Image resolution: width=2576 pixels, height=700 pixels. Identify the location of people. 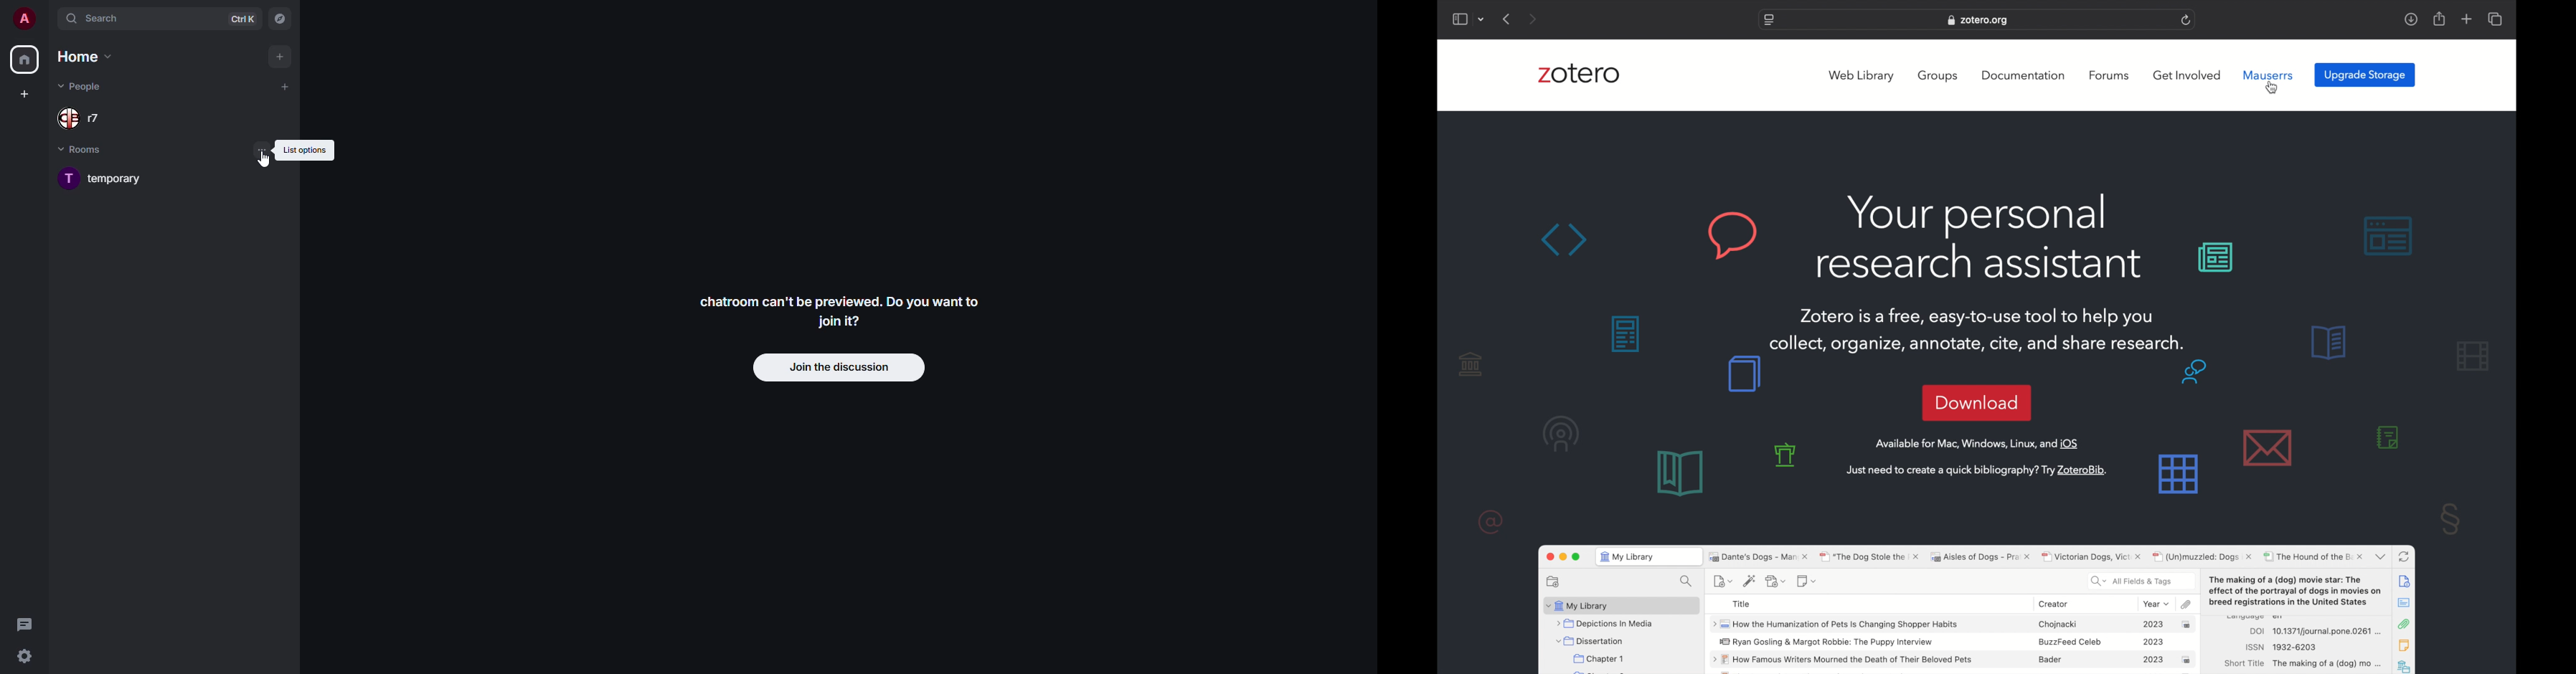
(74, 119).